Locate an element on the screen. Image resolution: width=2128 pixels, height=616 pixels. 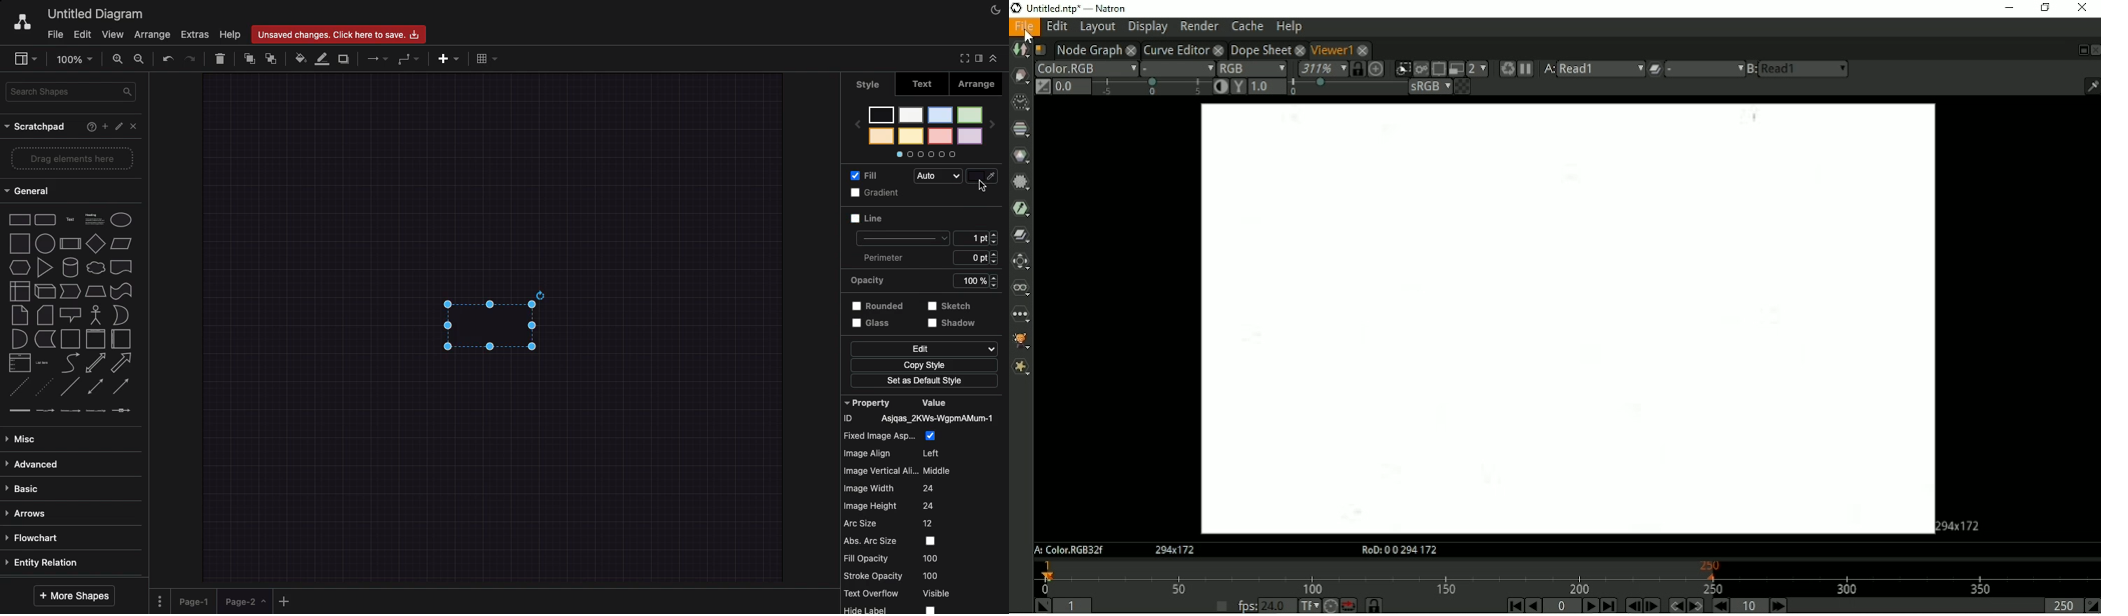
Arrange is located at coordinates (154, 36).